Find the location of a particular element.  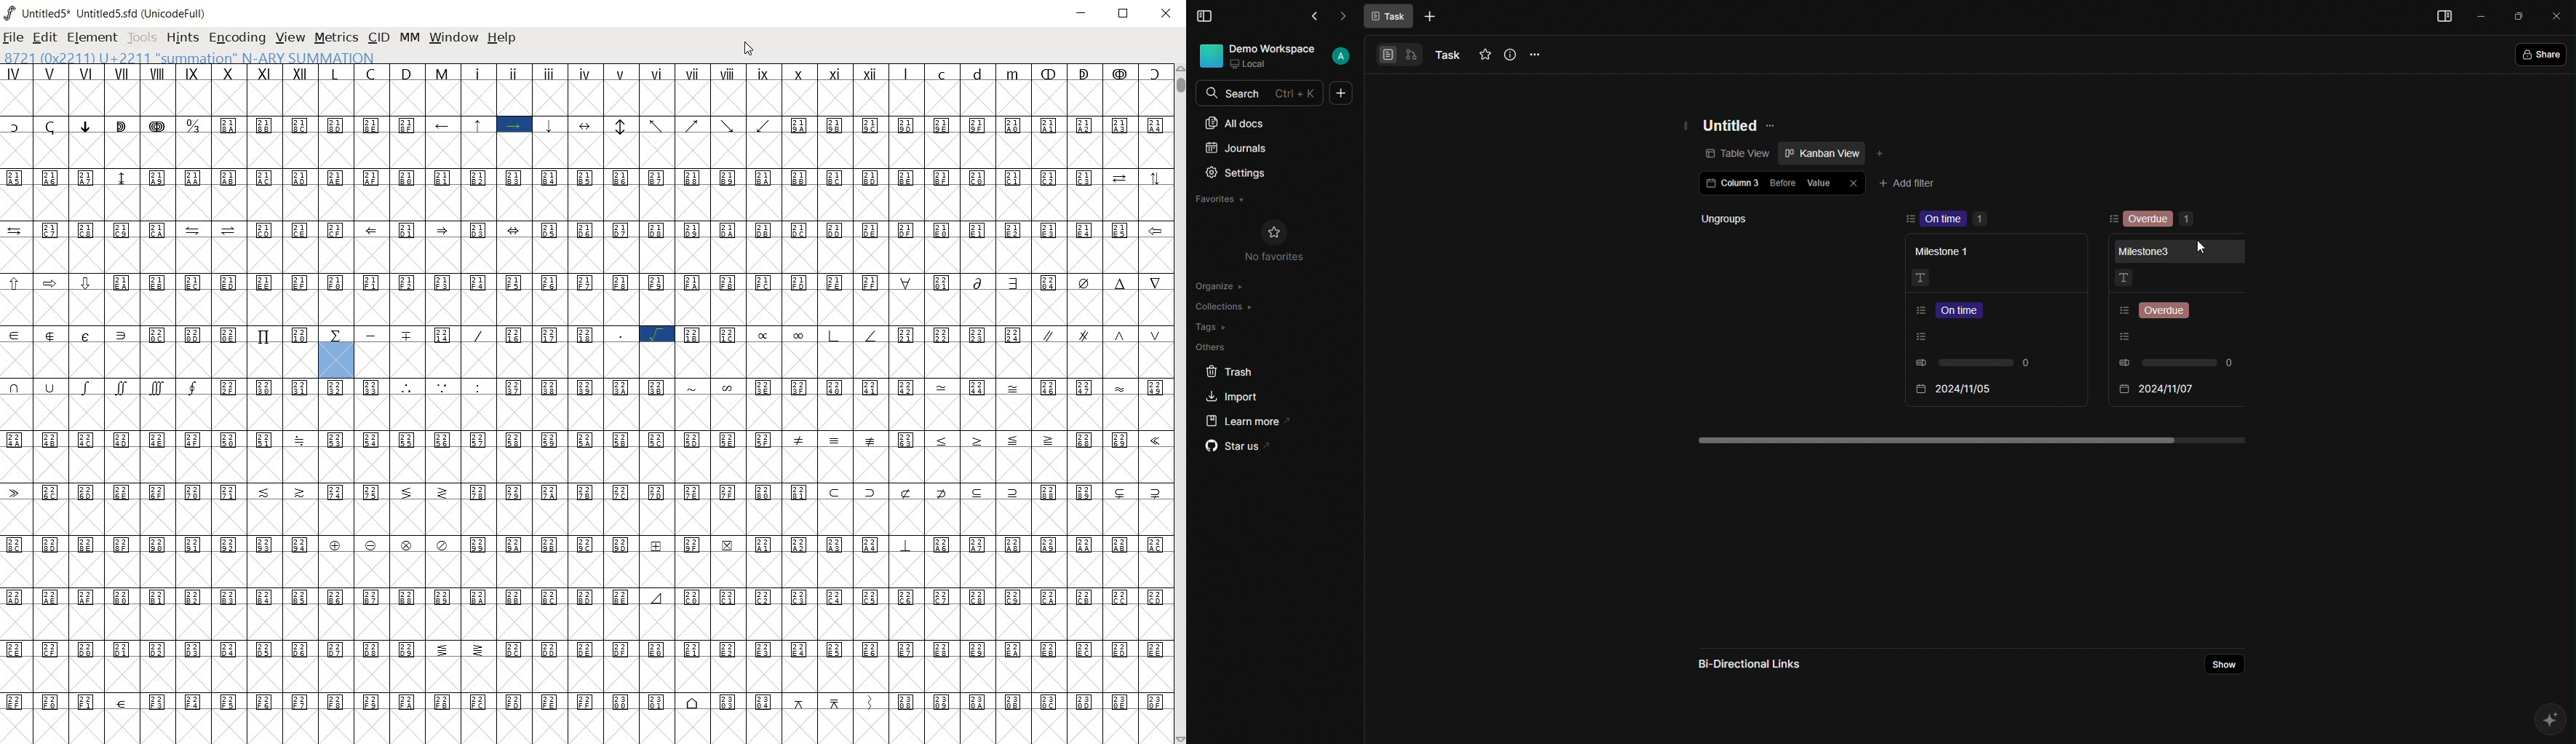

Tags is located at coordinates (1214, 327).